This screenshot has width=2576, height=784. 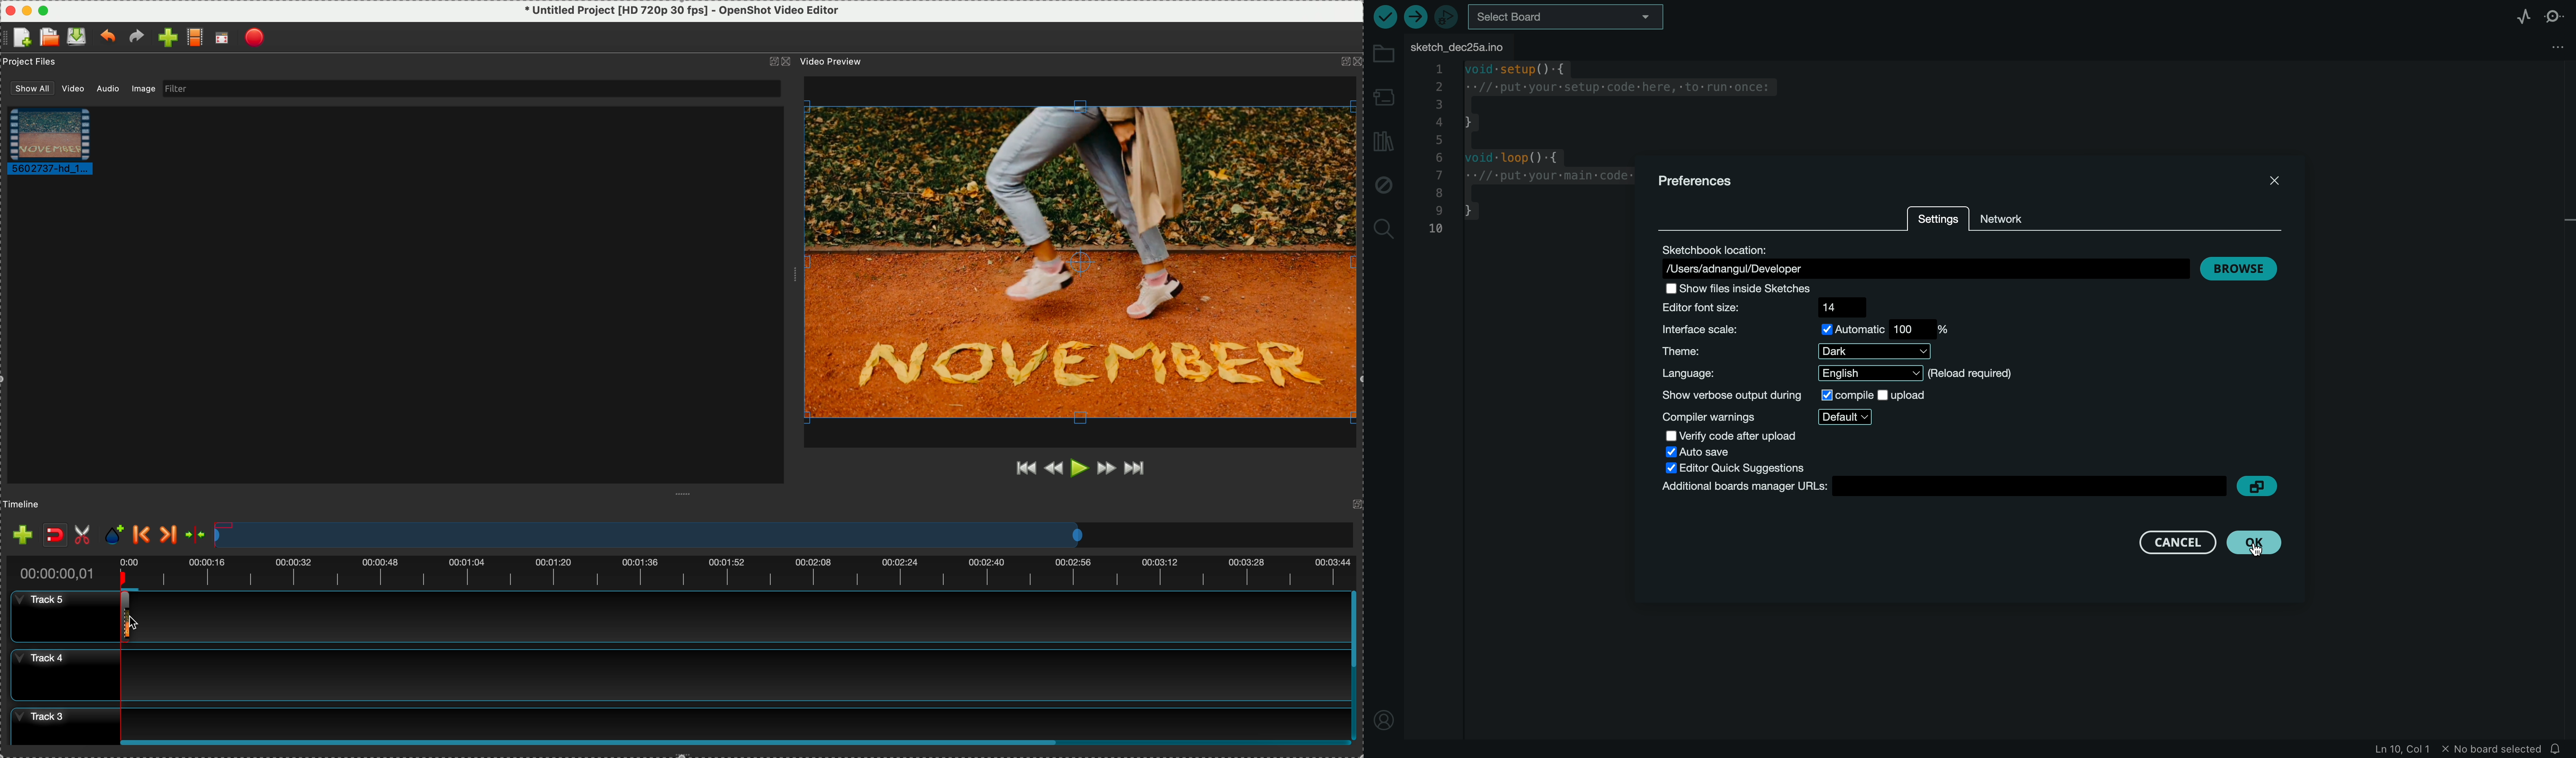 I want to click on import file, so click(x=164, y=37).